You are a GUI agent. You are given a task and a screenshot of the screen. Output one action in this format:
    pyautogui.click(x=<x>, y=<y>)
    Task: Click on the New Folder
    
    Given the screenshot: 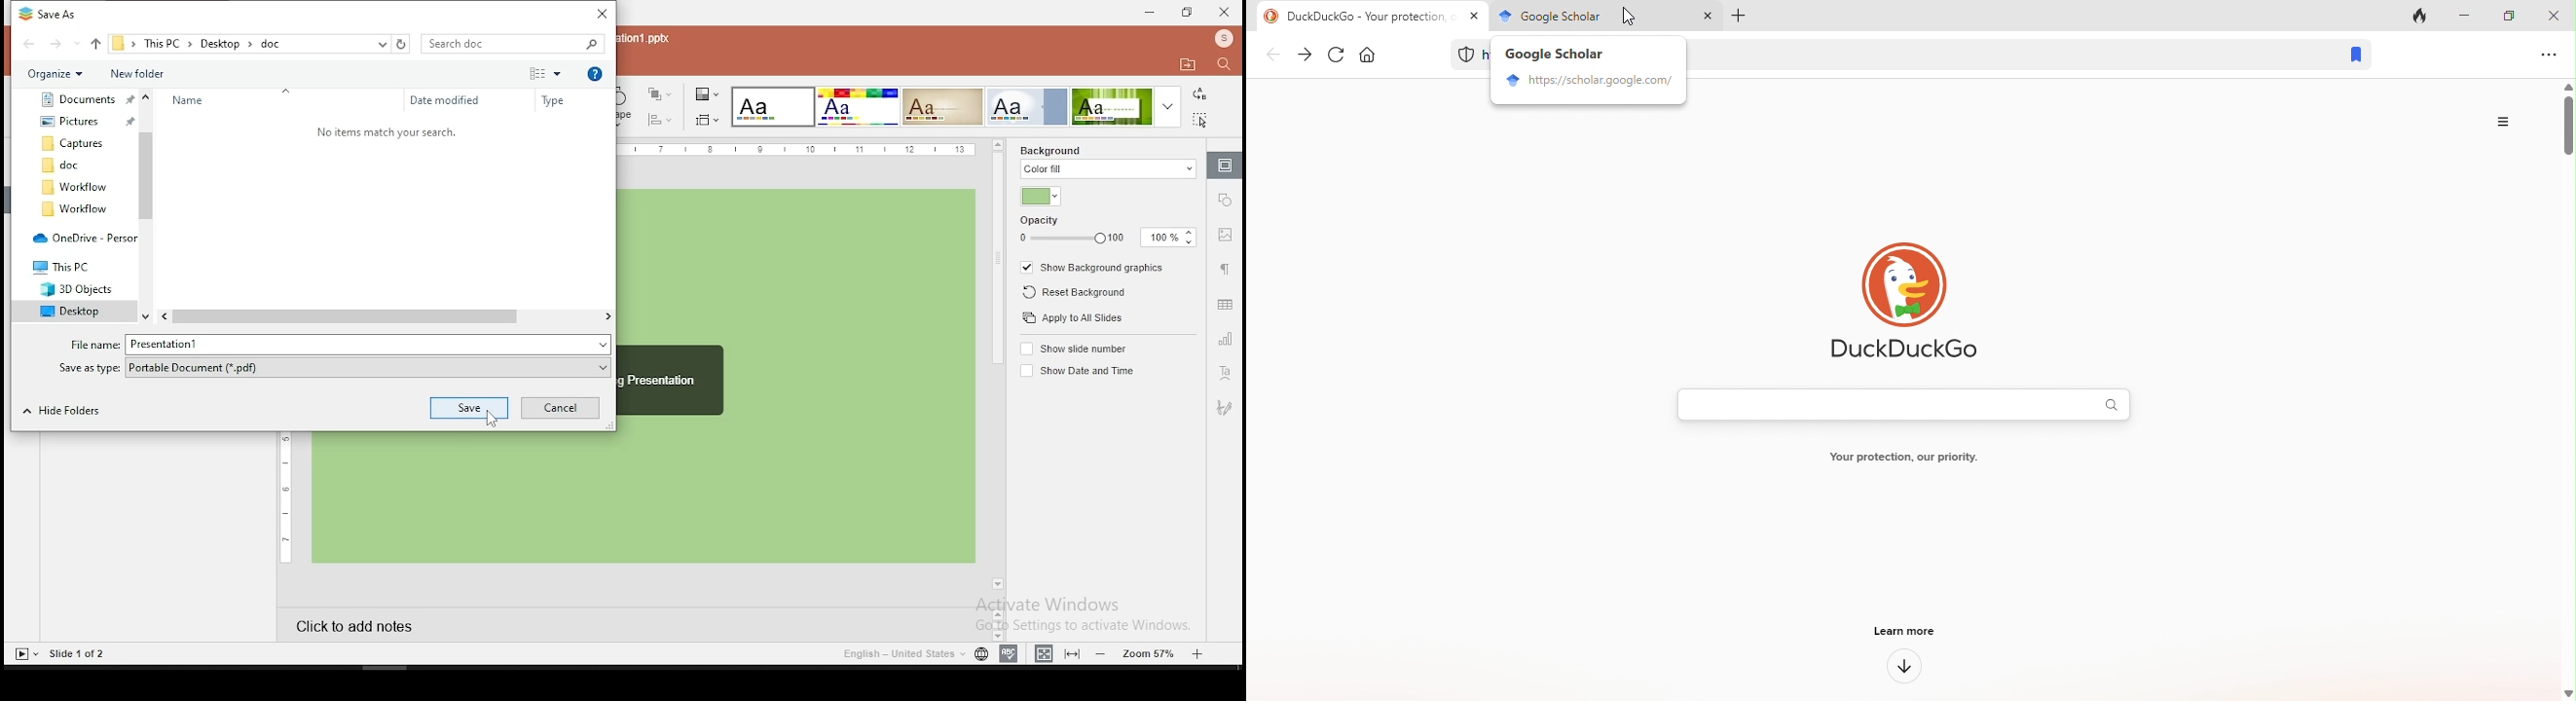 What is the action you would take?
    pyautogui.click(x=162, y=73)
    